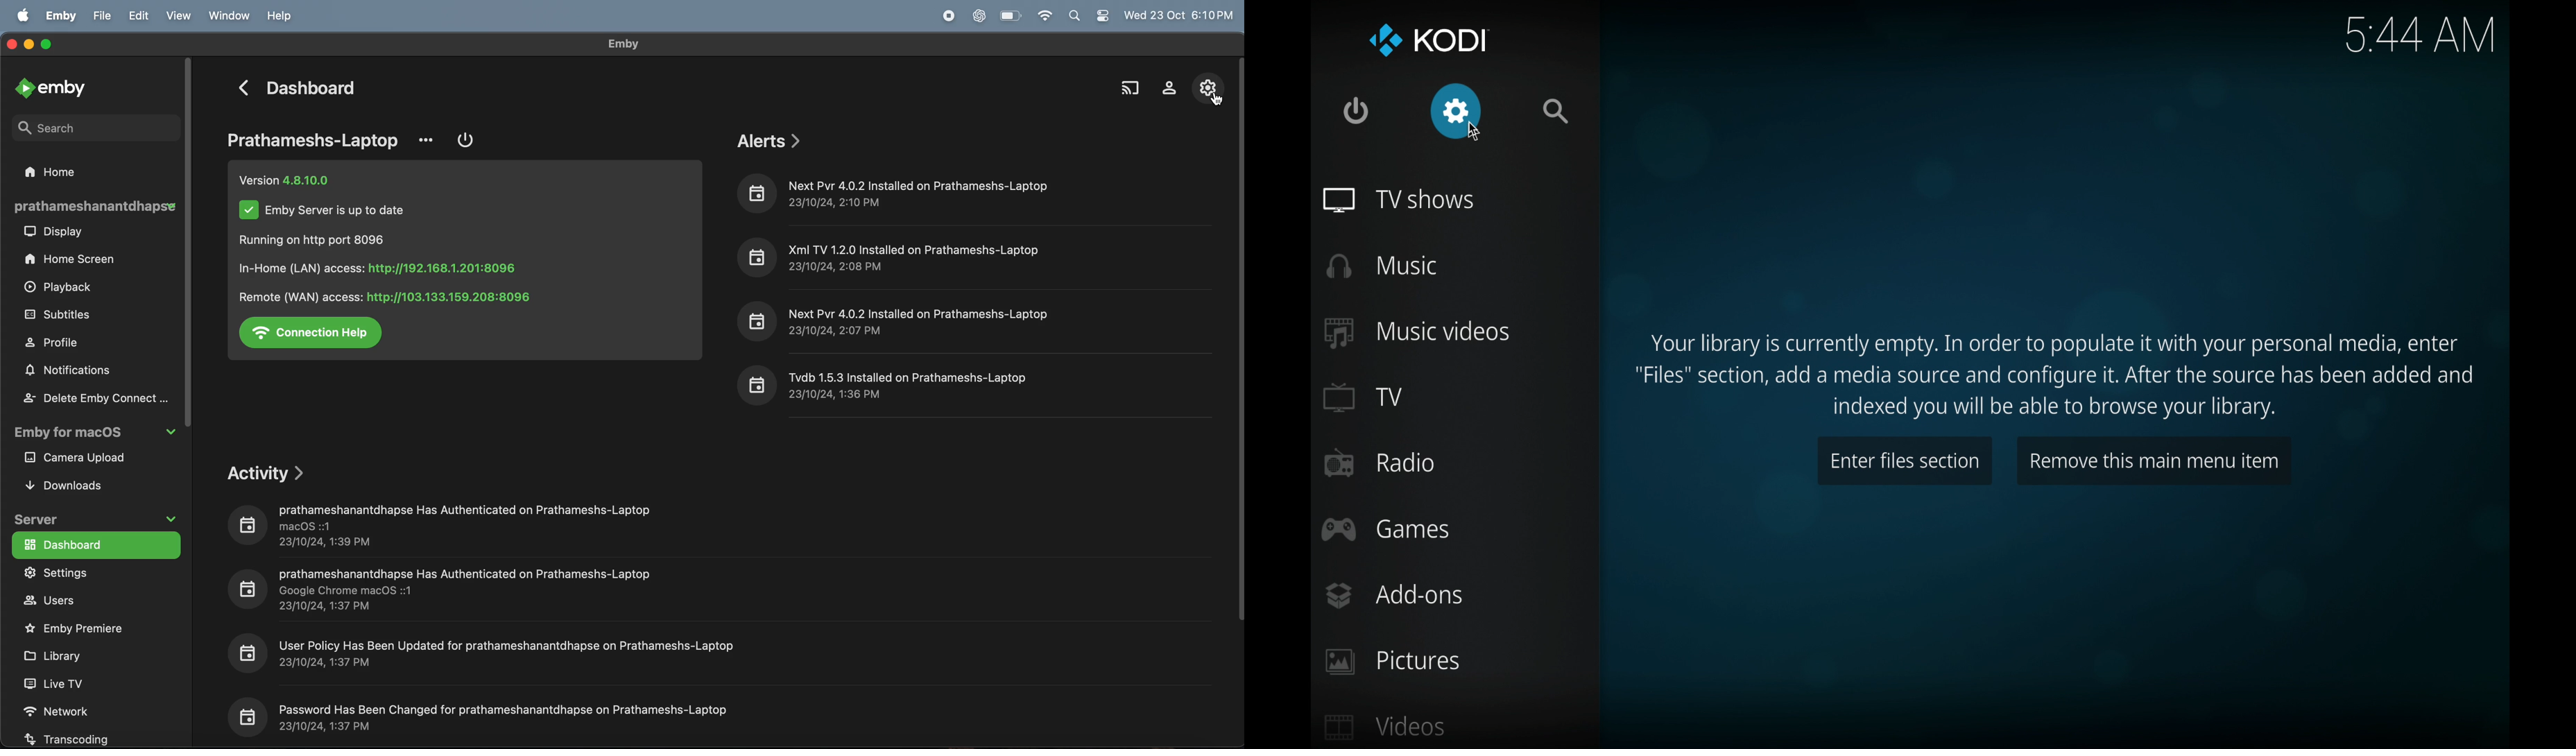 The height and width of the screenshot is (756, 2576). Describe the element at coordinates (896, 193) in the screenshot. I see `io] Next Pvr 4.0.2 Installed on Prathameshs-Laptop
23/10/24, 2:10 PM` at that location.